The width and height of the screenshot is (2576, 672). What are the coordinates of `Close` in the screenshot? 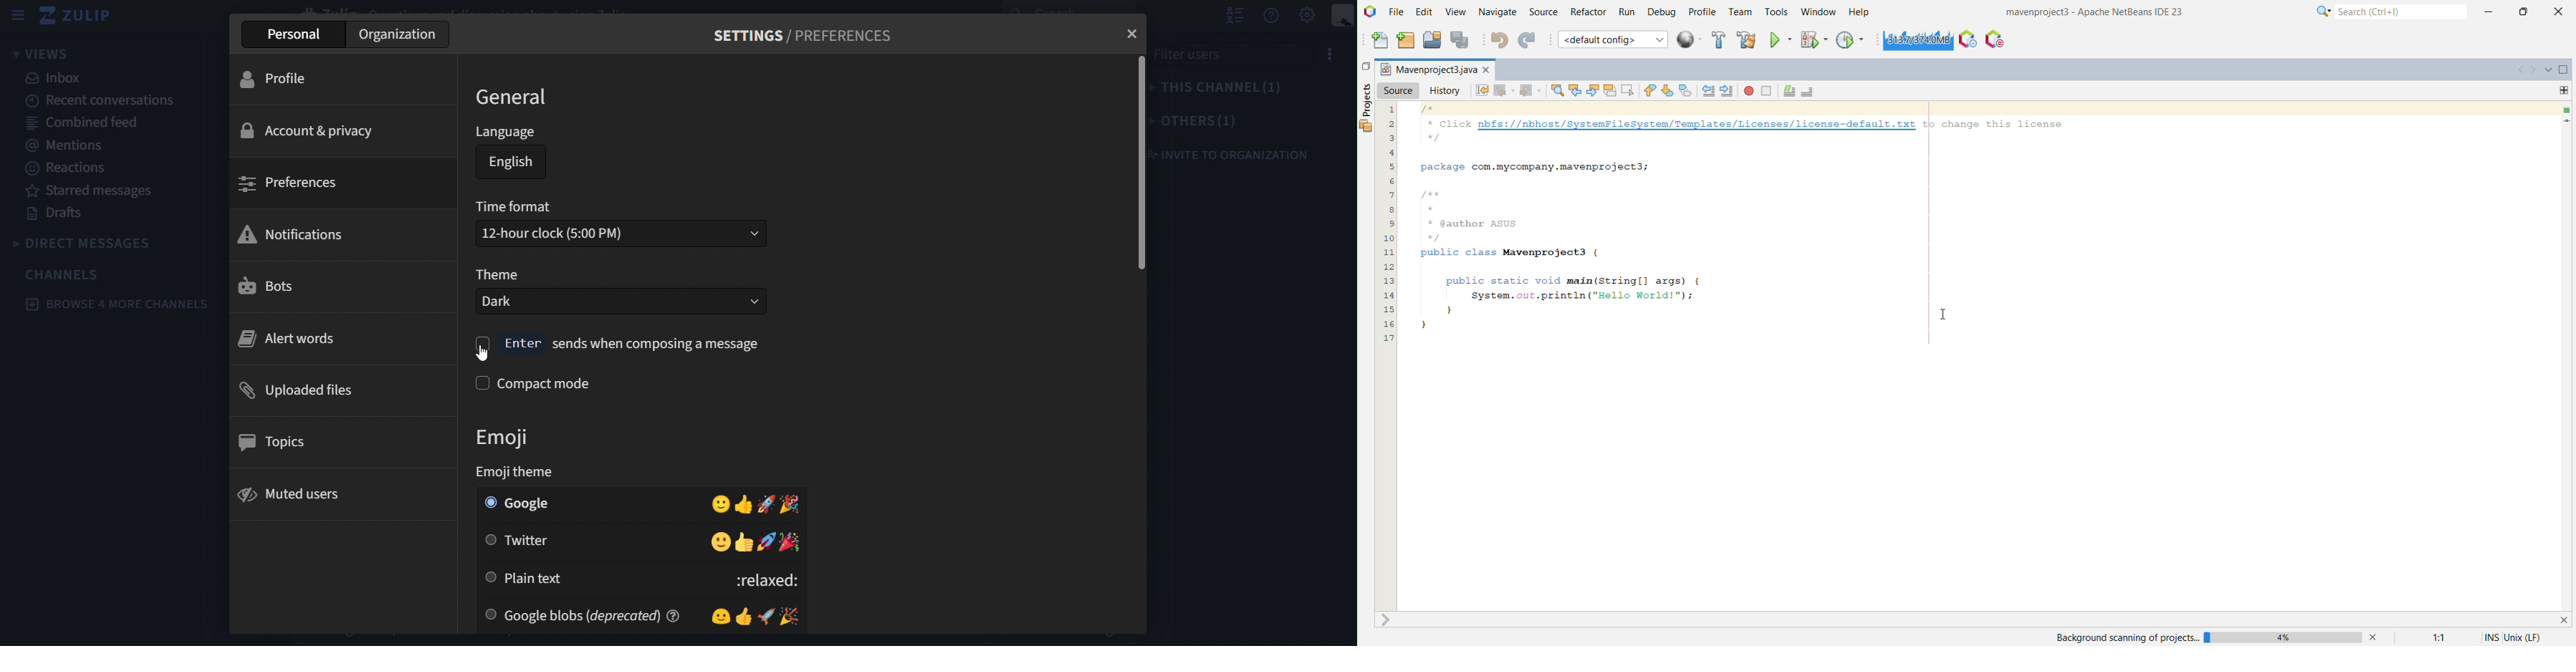 It's located at (1125, 37).